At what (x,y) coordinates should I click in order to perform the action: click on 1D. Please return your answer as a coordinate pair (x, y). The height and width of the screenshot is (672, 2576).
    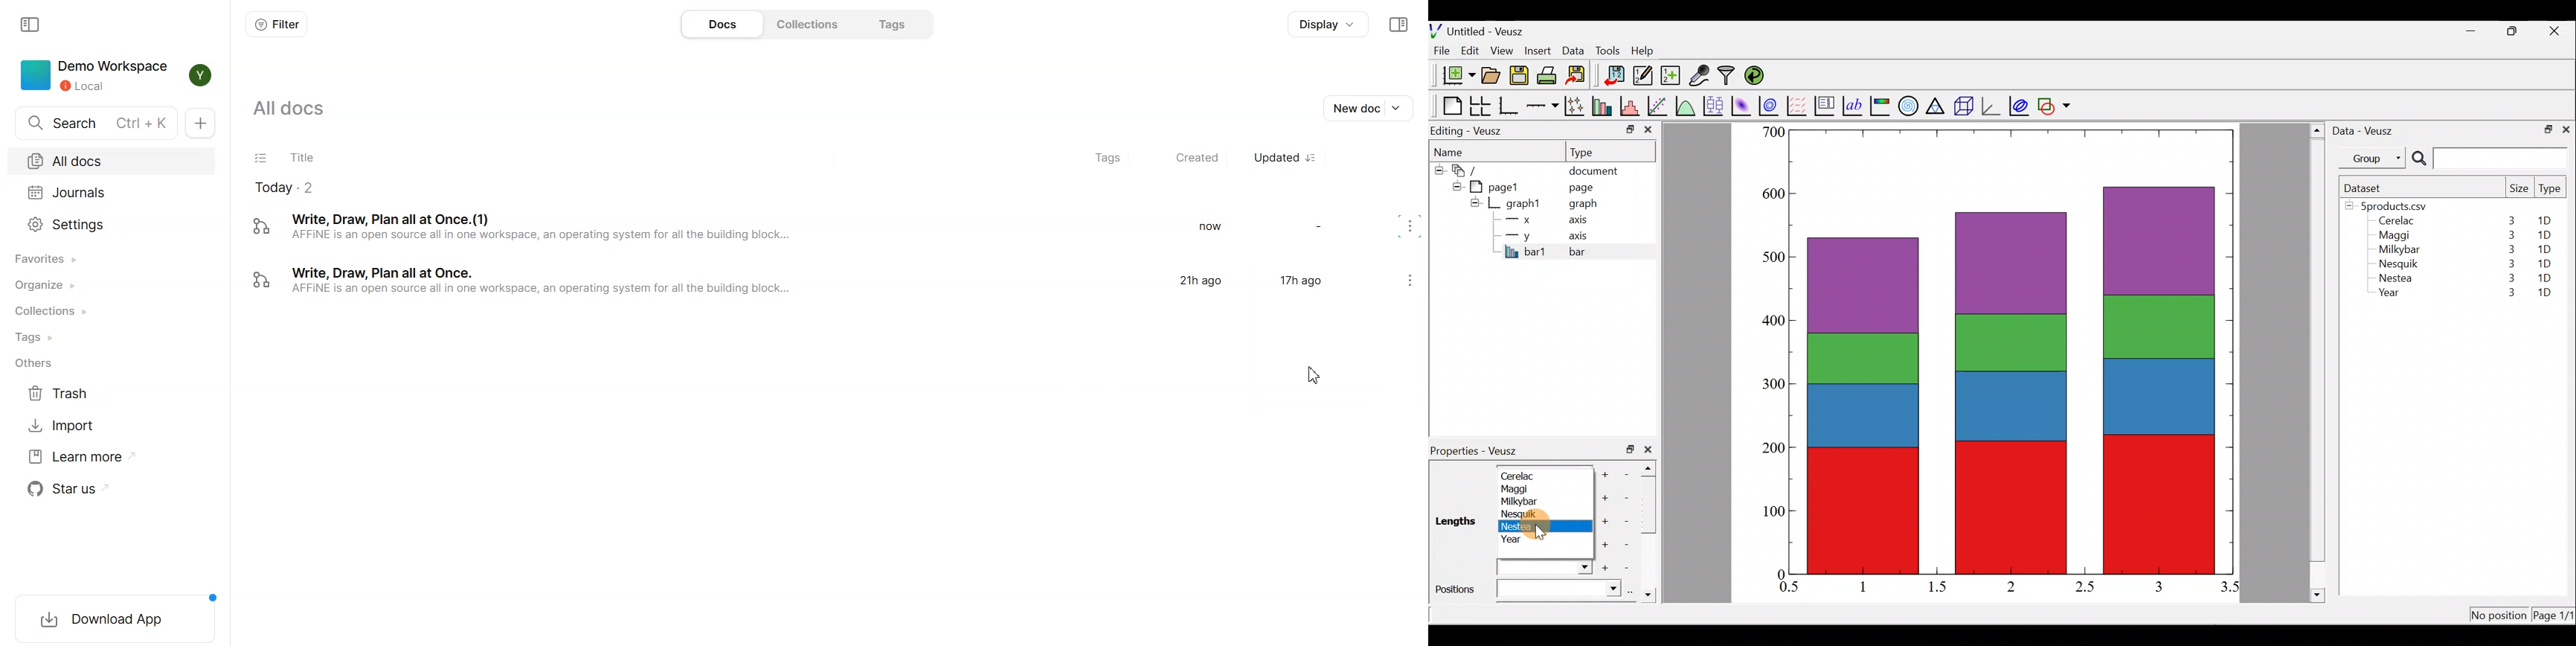
    Looking at the image, I should click on (2541, 249).